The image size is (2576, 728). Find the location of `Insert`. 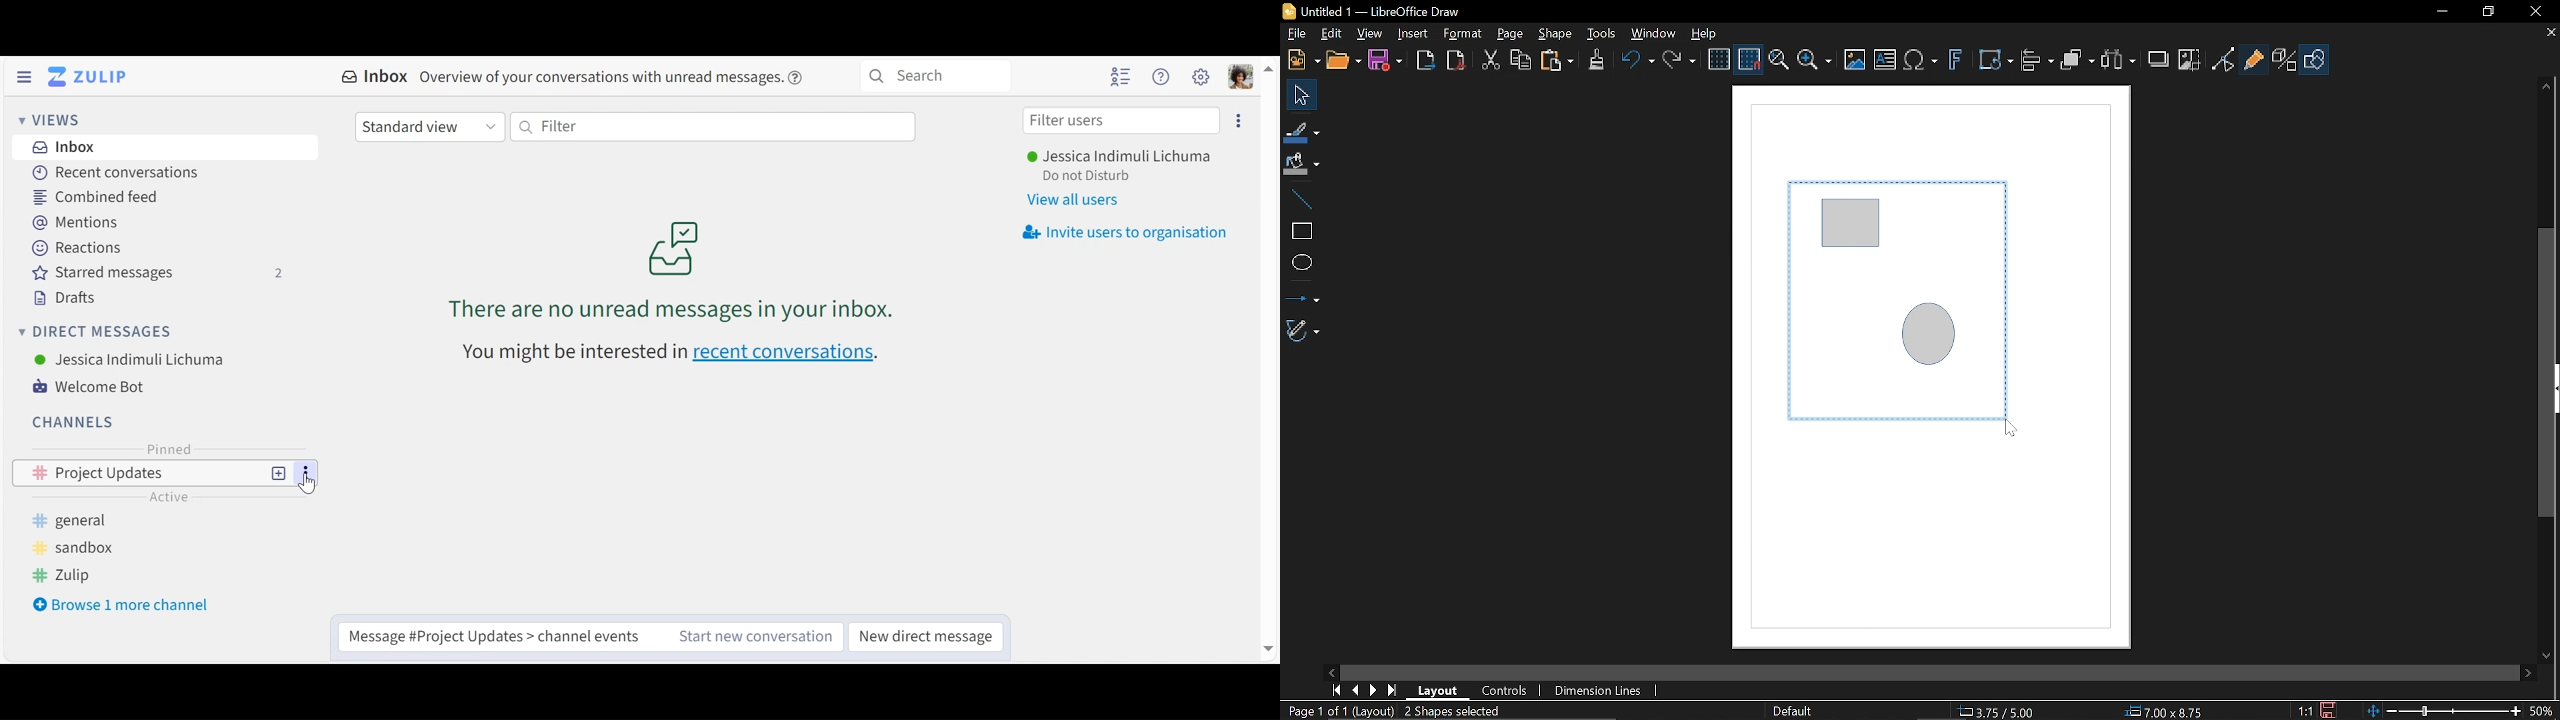

Insert is located at coordinates (1412, 35).